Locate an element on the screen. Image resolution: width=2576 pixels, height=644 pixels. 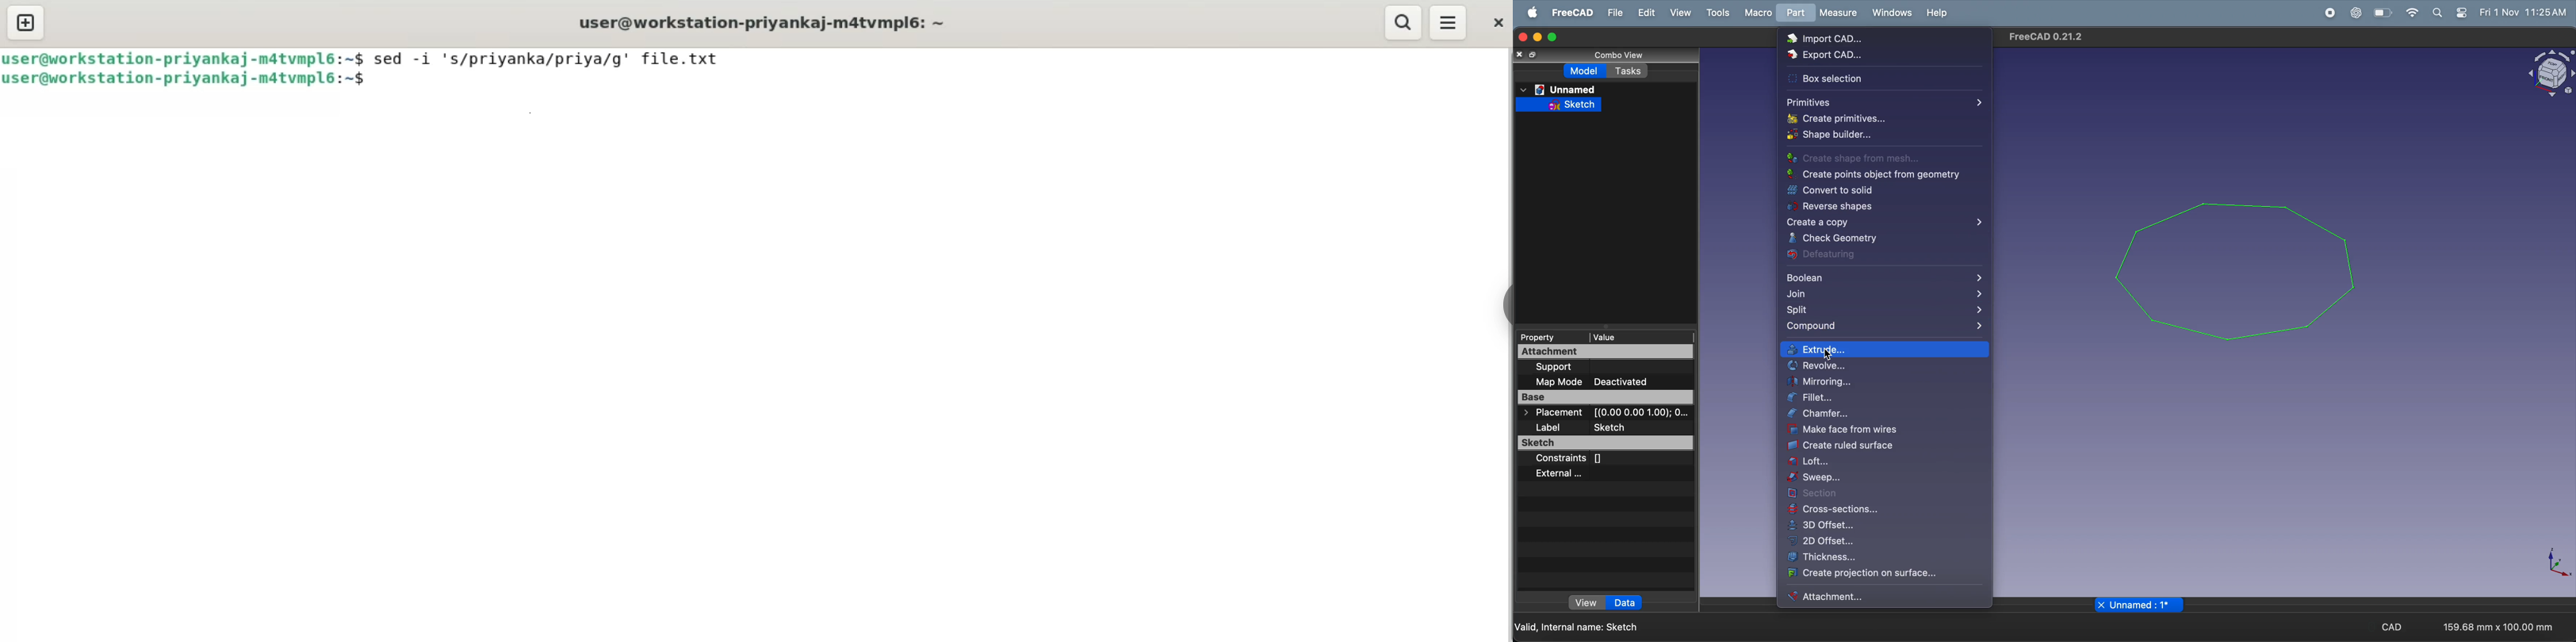
free cad is located at coordinates (1568, 12).